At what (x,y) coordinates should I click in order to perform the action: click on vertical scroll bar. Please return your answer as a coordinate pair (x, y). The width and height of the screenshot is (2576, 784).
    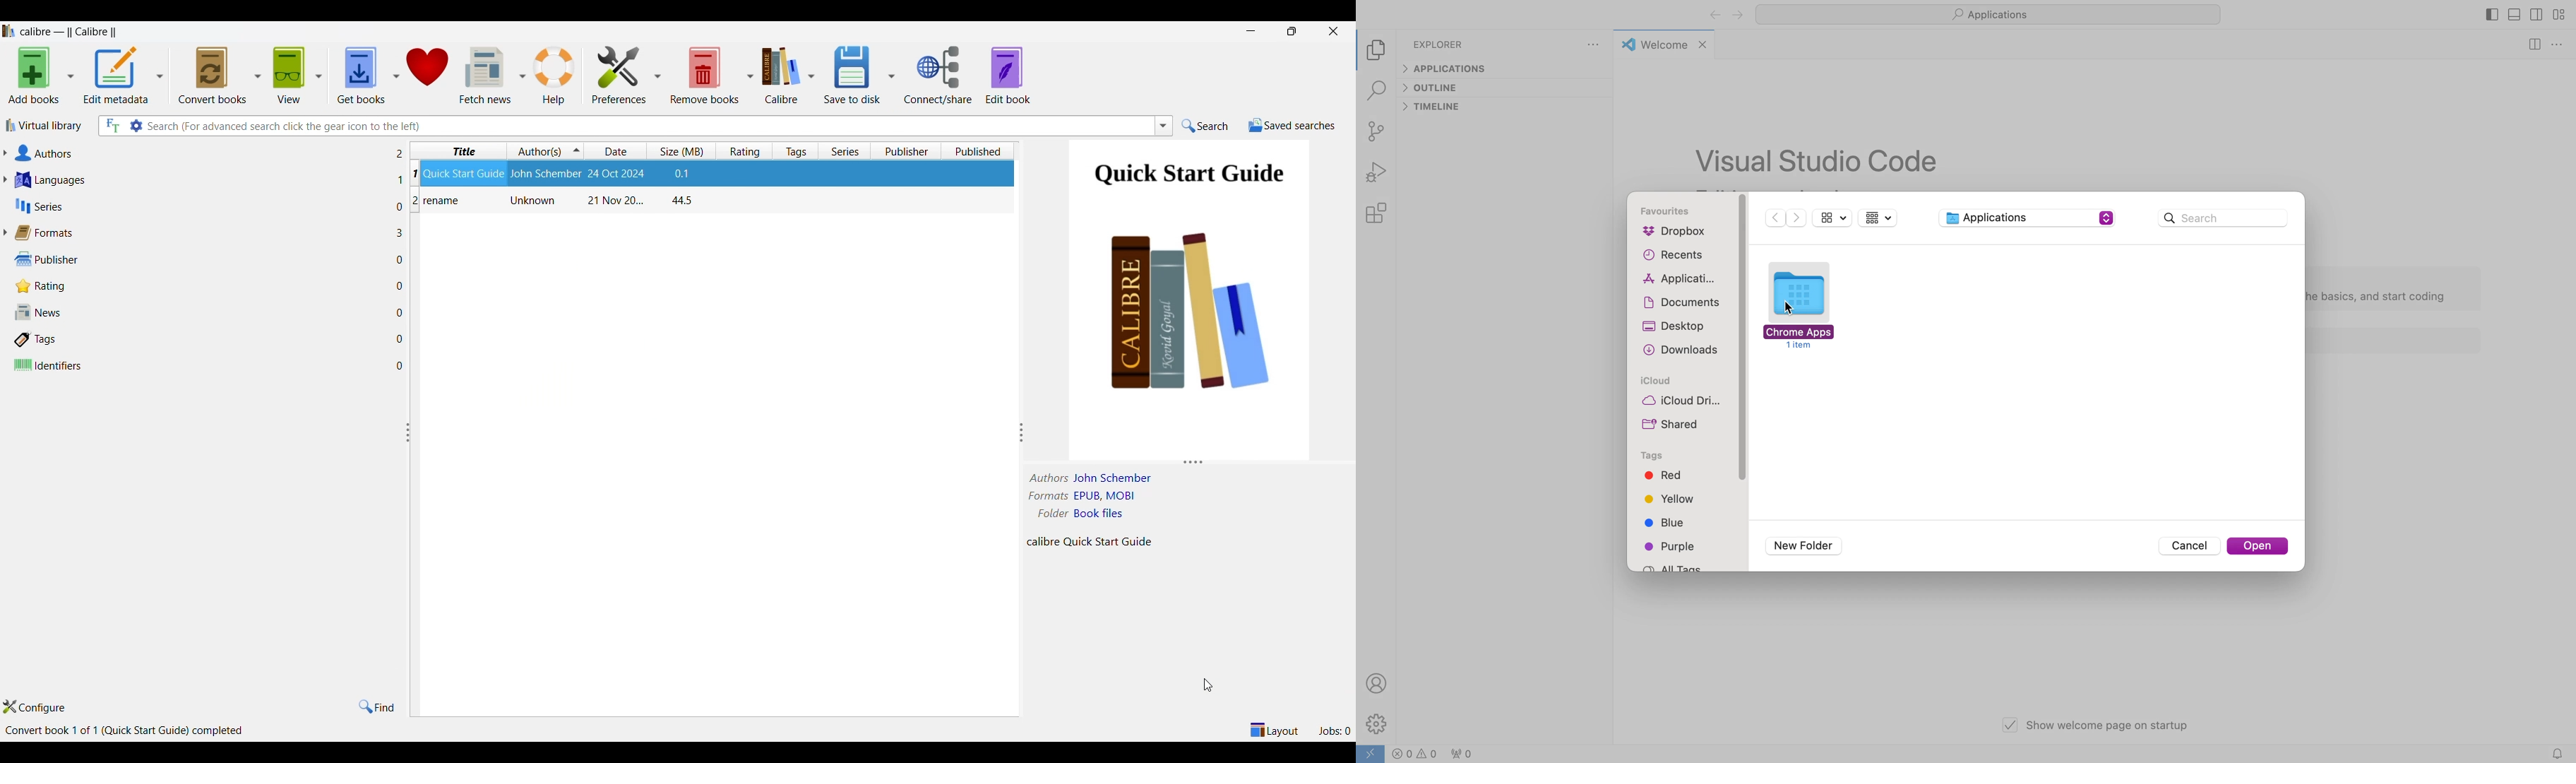
    Looking at the image, I should click on (1743, 339).